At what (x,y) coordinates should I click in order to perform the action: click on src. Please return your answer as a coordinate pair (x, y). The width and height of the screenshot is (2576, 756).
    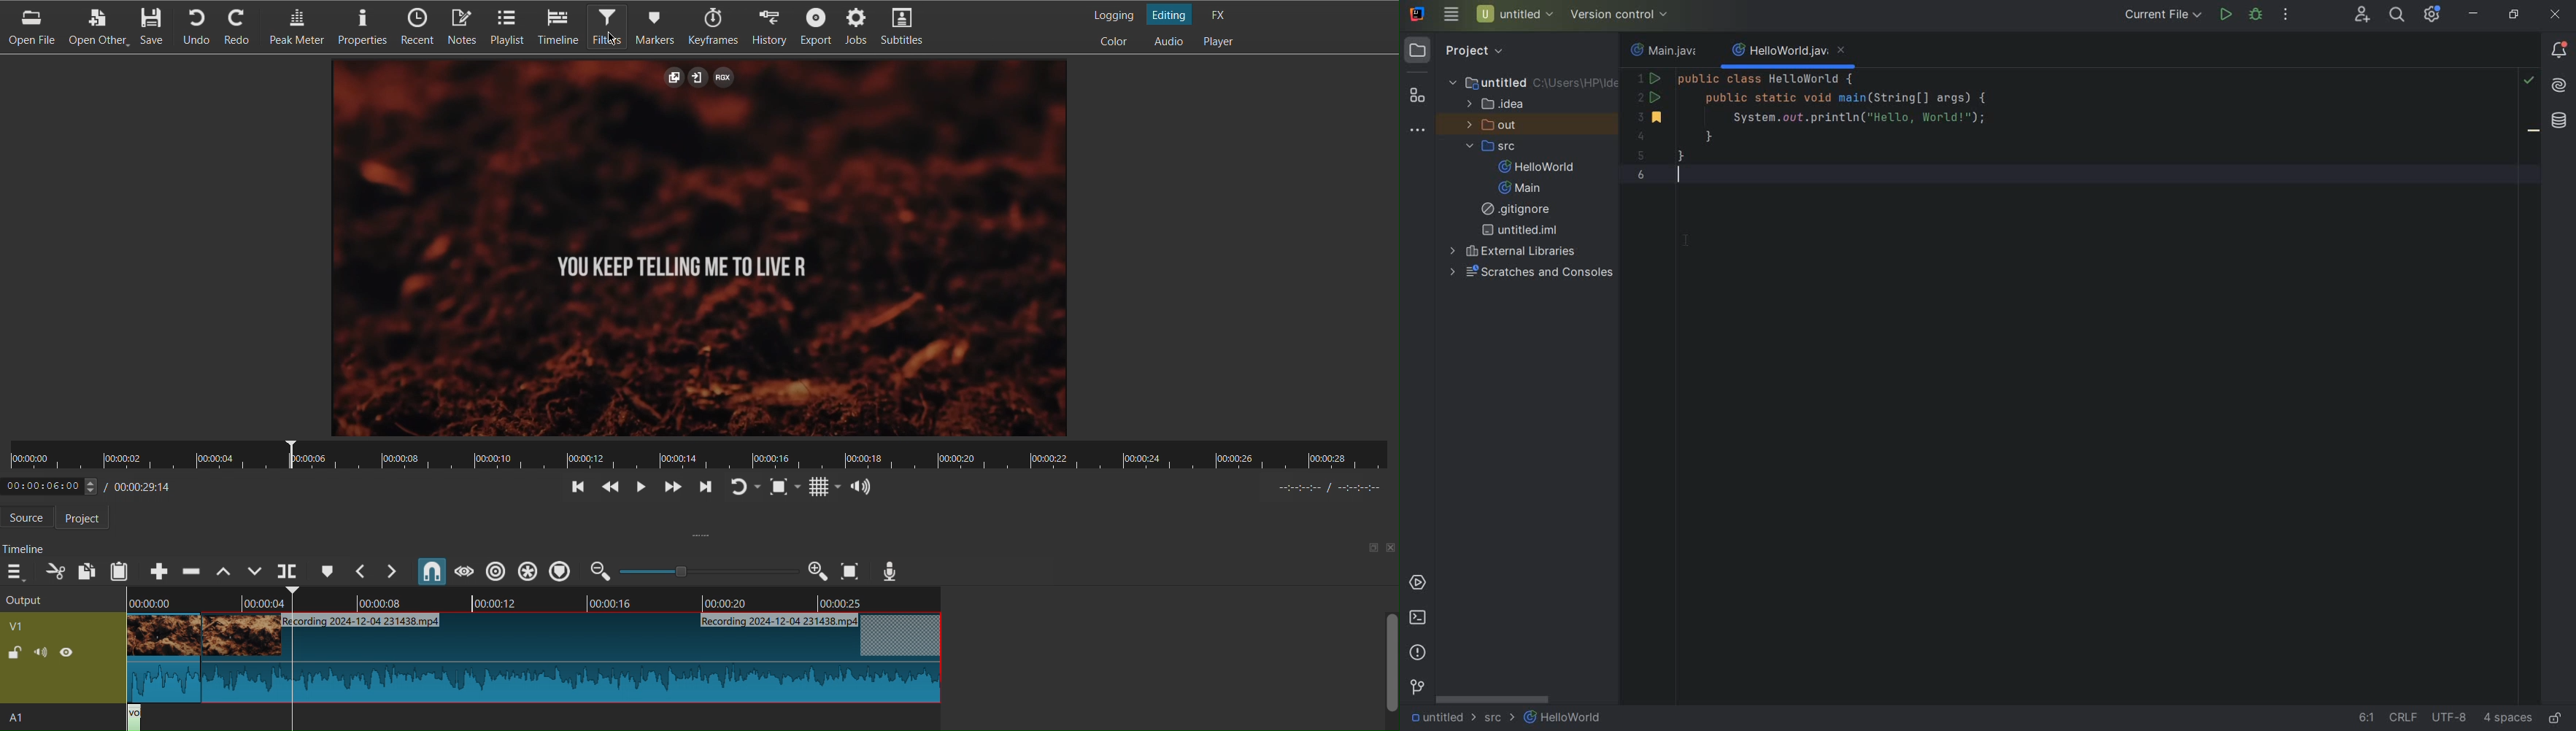
    Looking at the image, I should click on (1496, 148).